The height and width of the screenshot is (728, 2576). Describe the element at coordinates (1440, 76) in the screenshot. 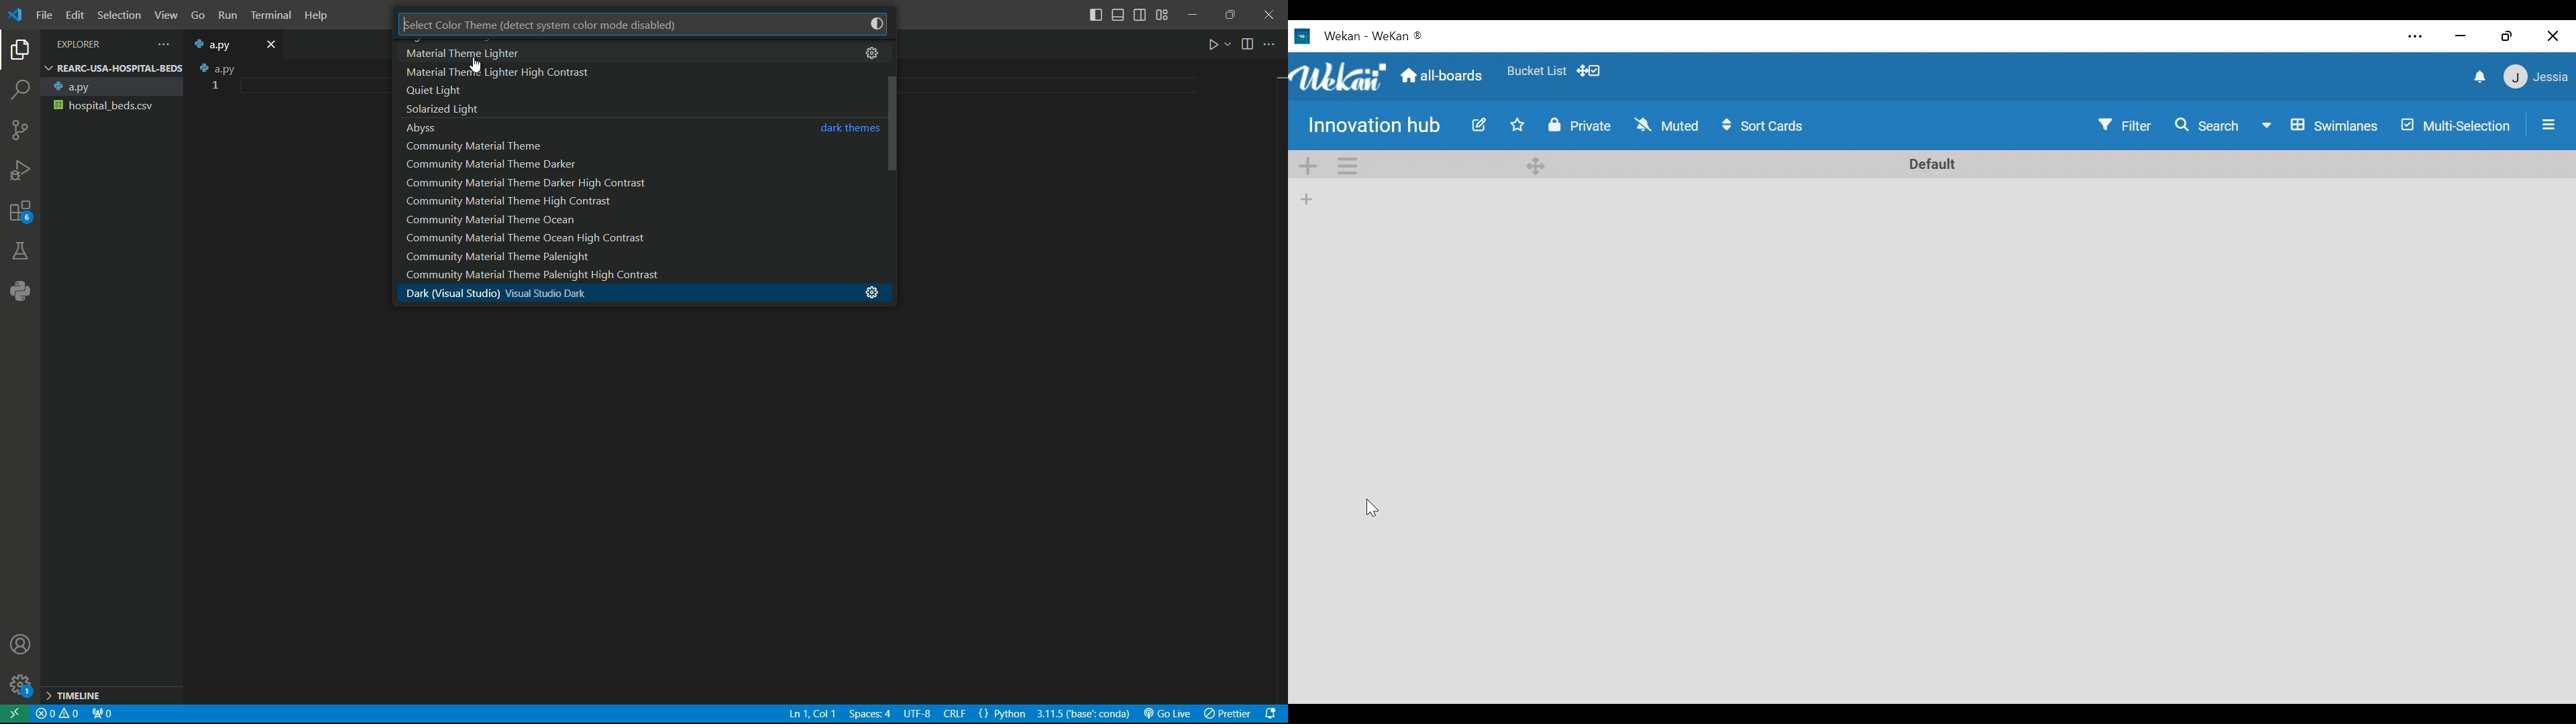

I see `Go to Home View (all boards)` at that location.